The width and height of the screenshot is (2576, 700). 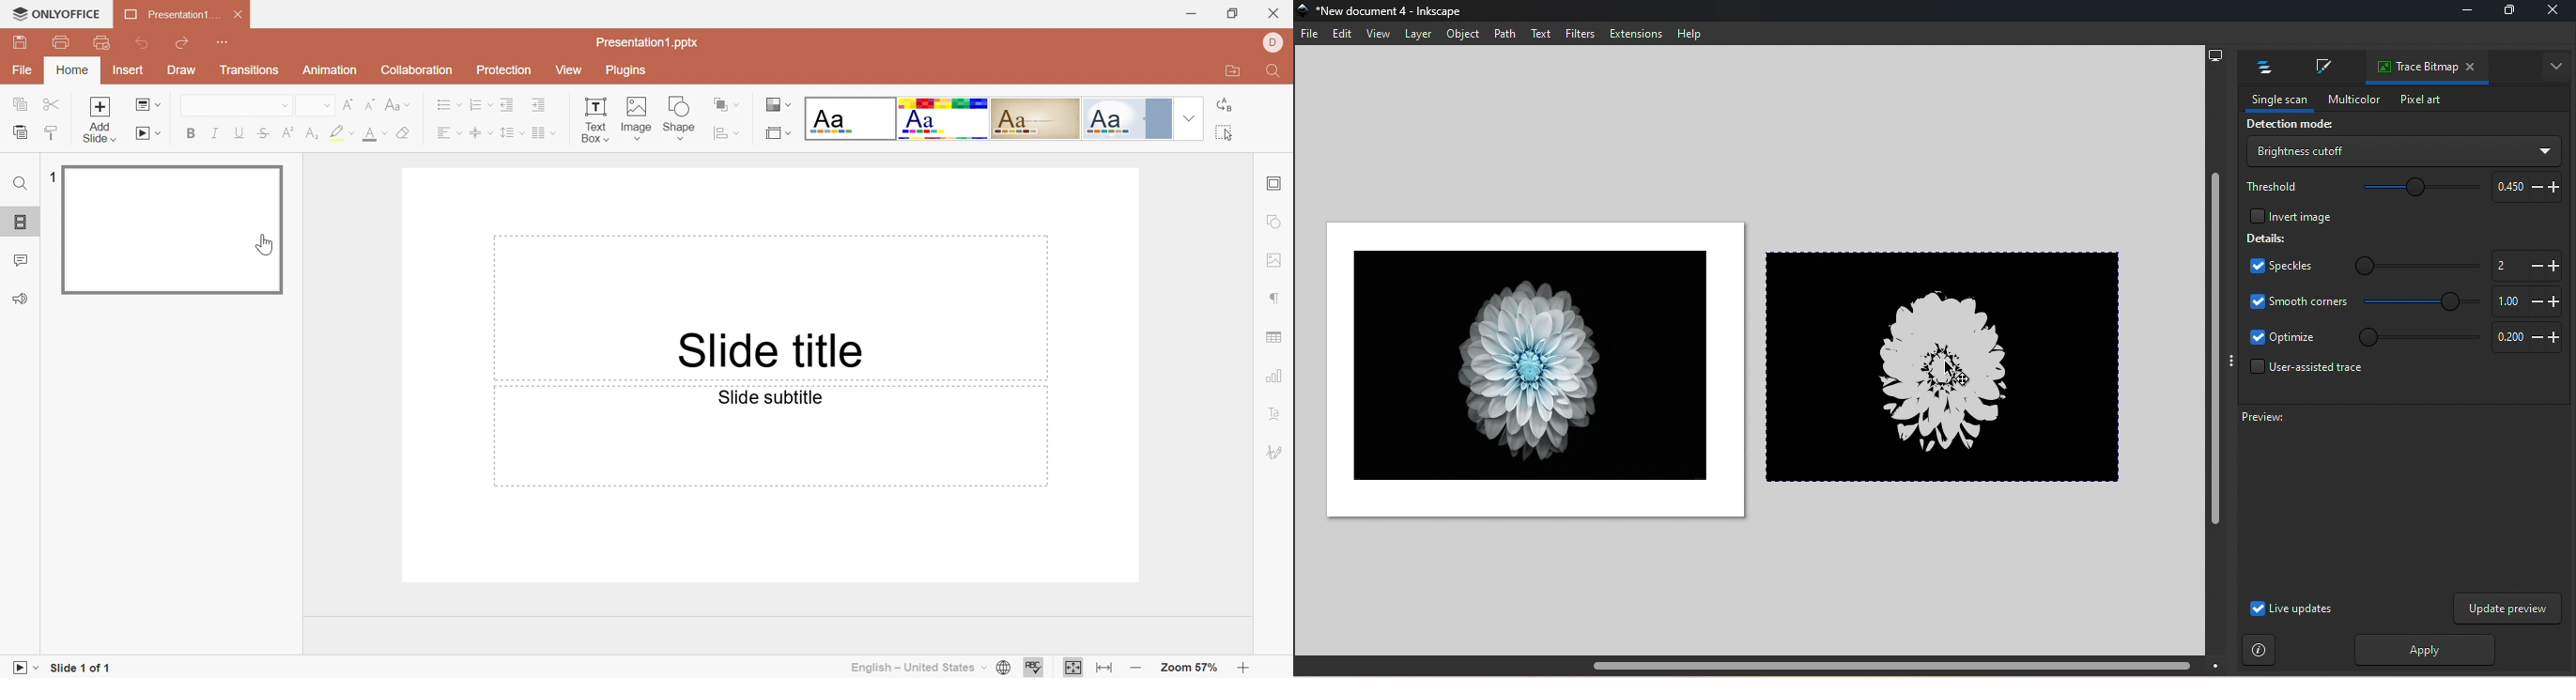 What do you see at coordinates (1763, 666) in the screenshot?
I see `Horizontal scroll bar` at bounding box center [1763, 666].